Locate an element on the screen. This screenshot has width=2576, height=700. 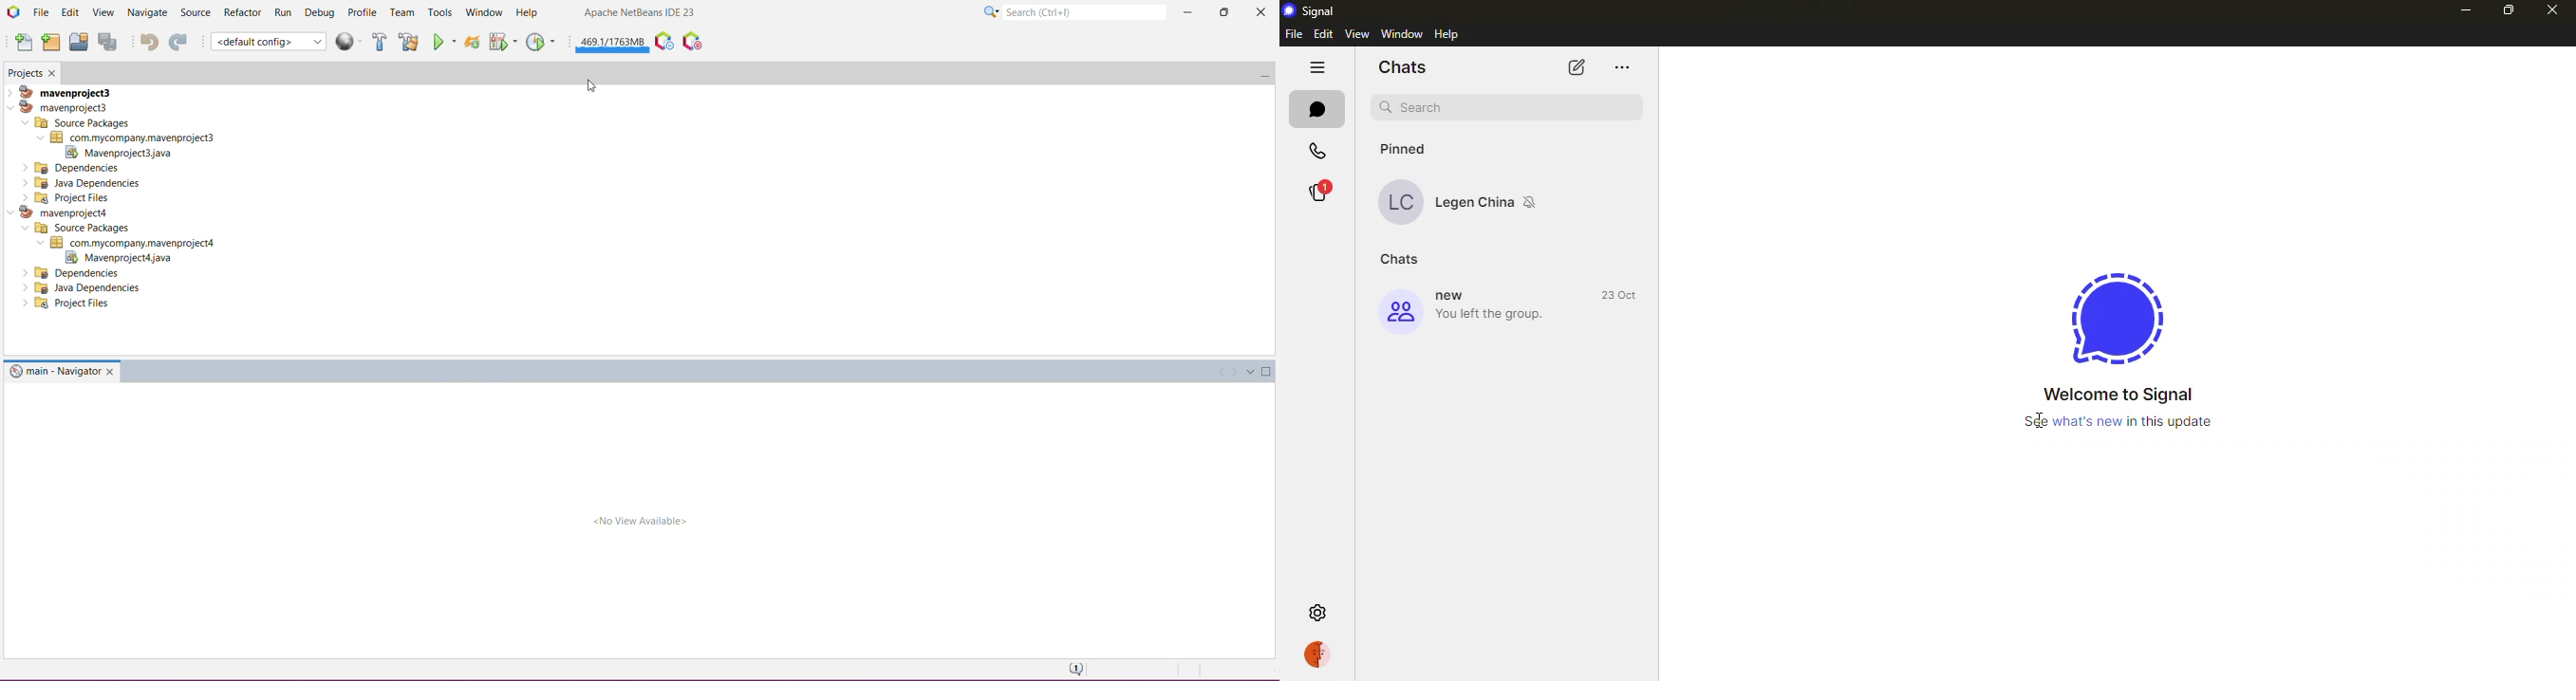
New is located at coordinates (1456, 296).